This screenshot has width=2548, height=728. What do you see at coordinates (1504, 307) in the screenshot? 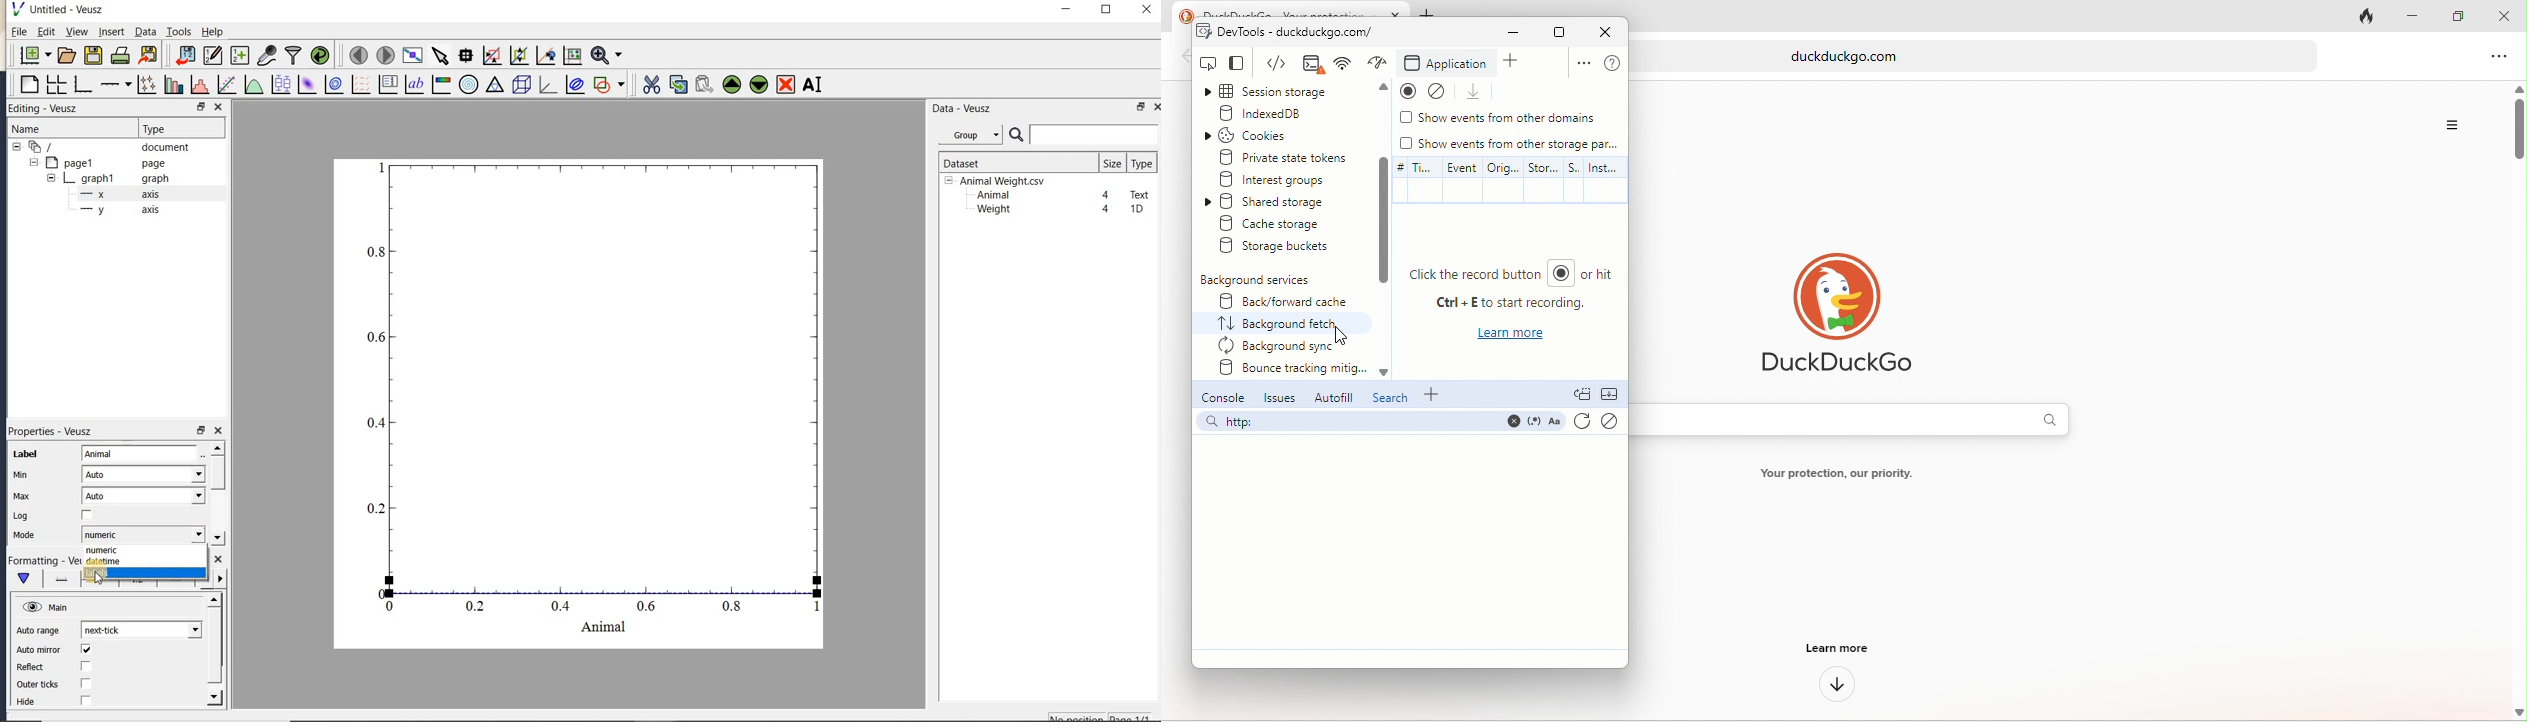
I see `ctrl+e start recording` at bounding box center [1504, 307].